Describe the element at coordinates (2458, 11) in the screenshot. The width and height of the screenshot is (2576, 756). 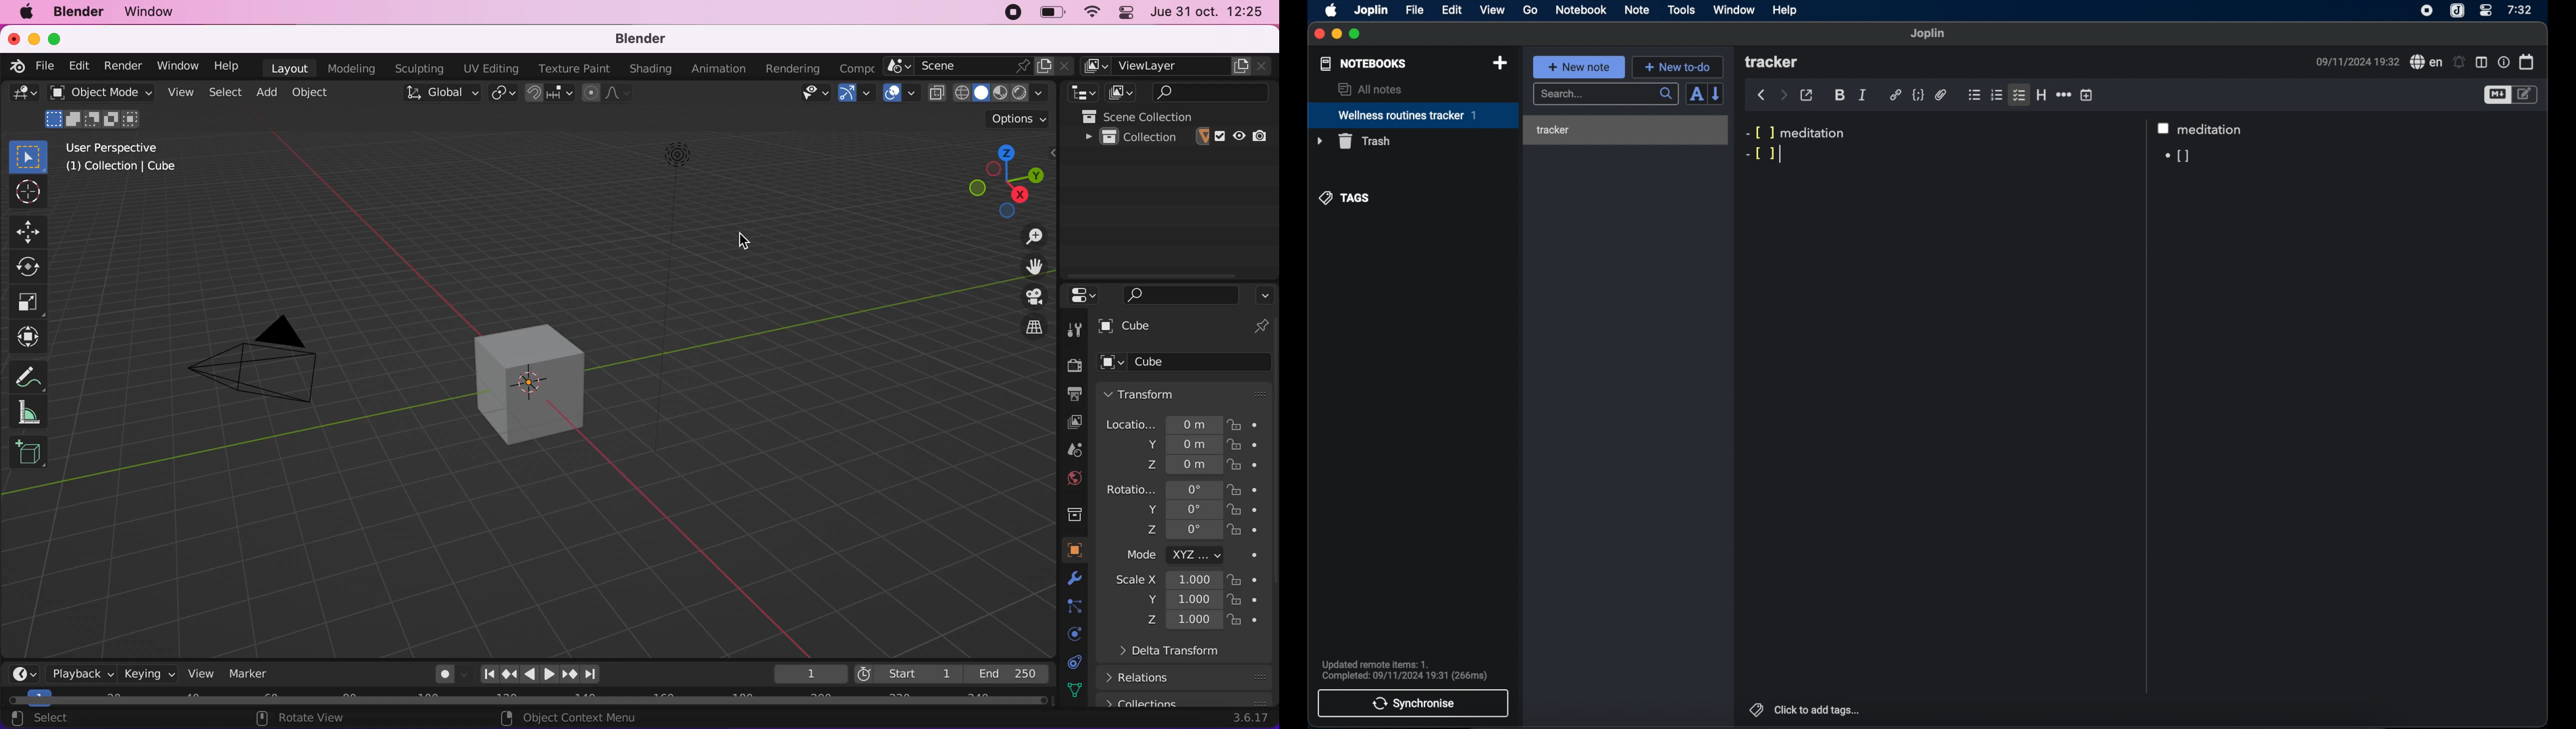
I see `joplin icon` at that location.